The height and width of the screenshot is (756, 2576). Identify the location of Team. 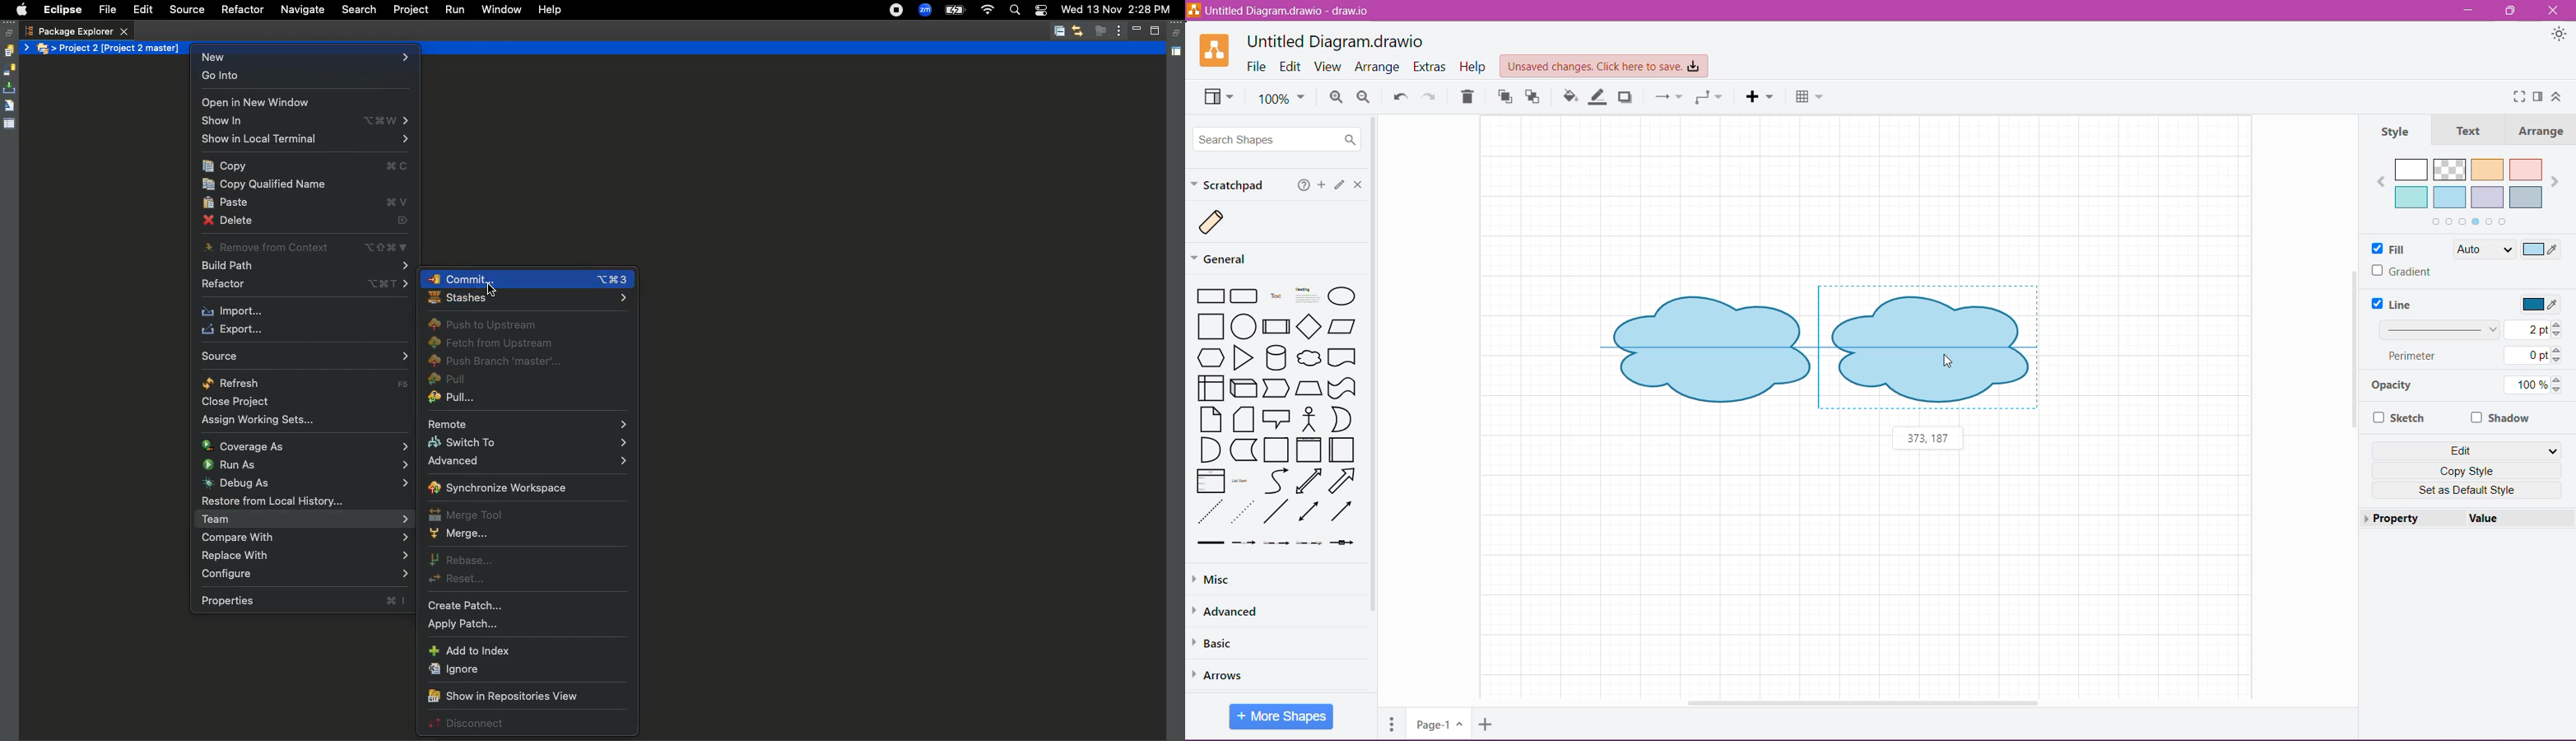
(305, 520).